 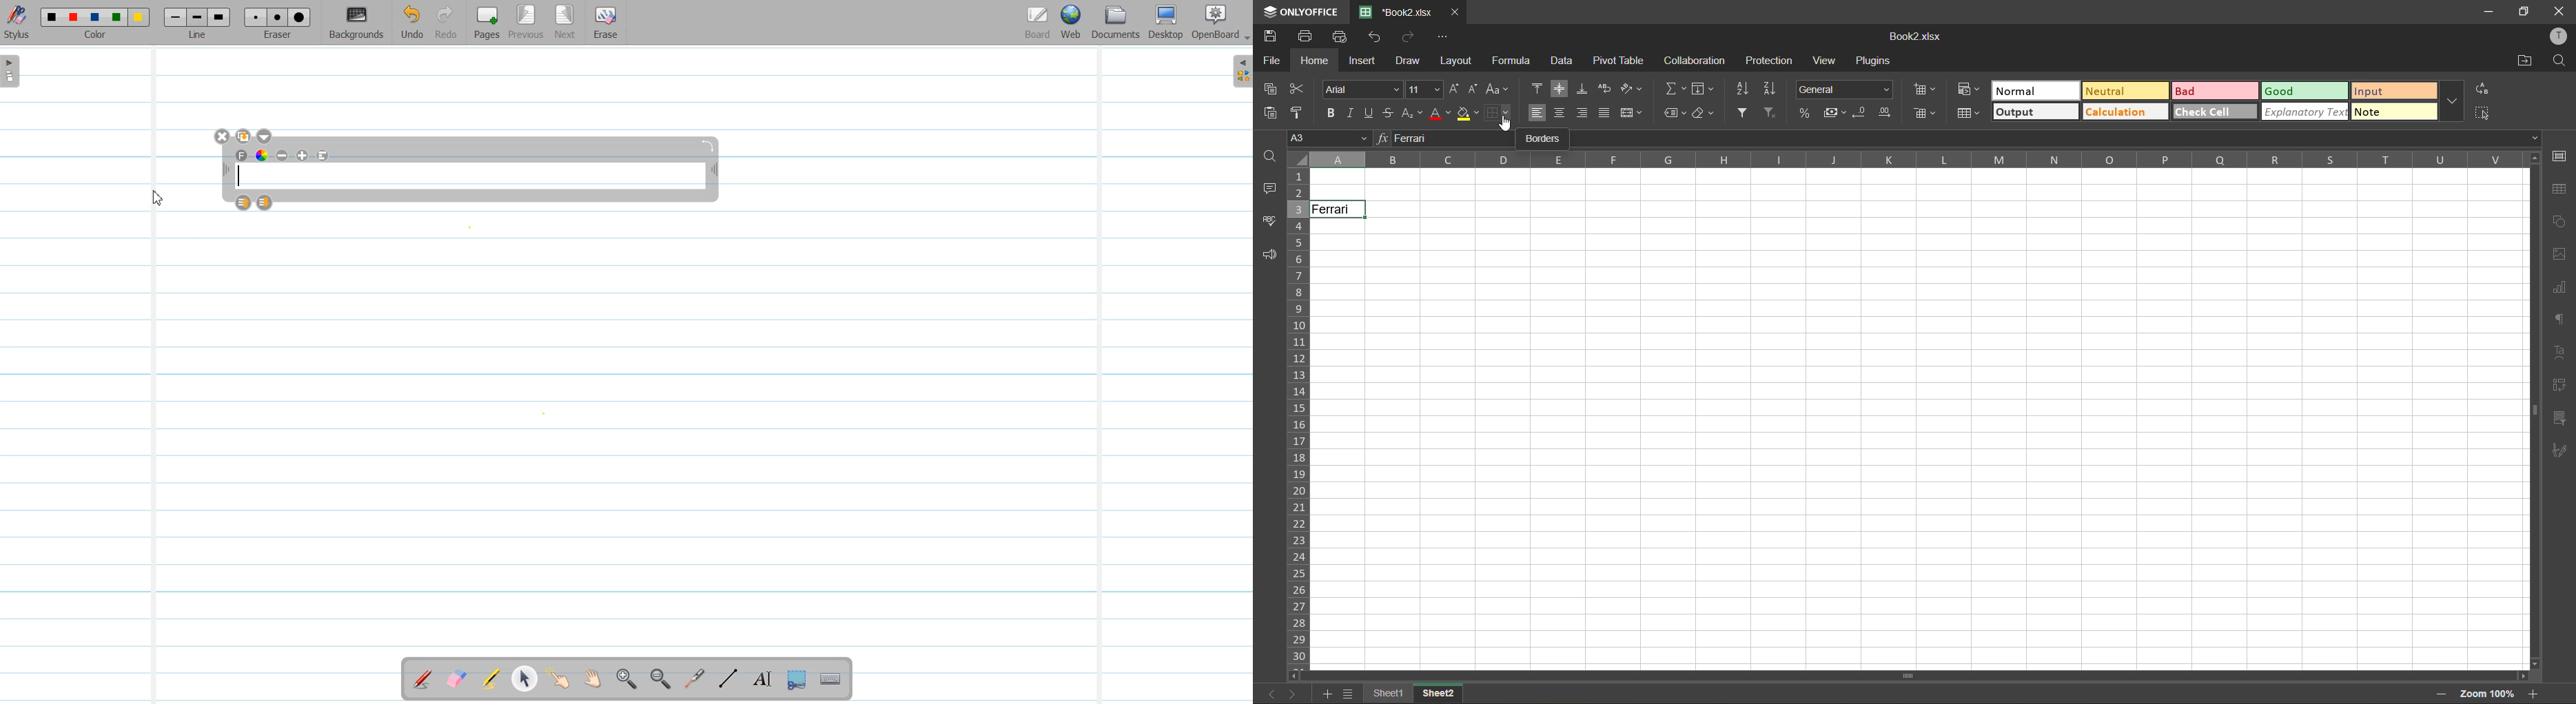 What do you see at coordinates (2560, 448) in the screenshot?
I see `signature` at bounding box center [2560, 448].